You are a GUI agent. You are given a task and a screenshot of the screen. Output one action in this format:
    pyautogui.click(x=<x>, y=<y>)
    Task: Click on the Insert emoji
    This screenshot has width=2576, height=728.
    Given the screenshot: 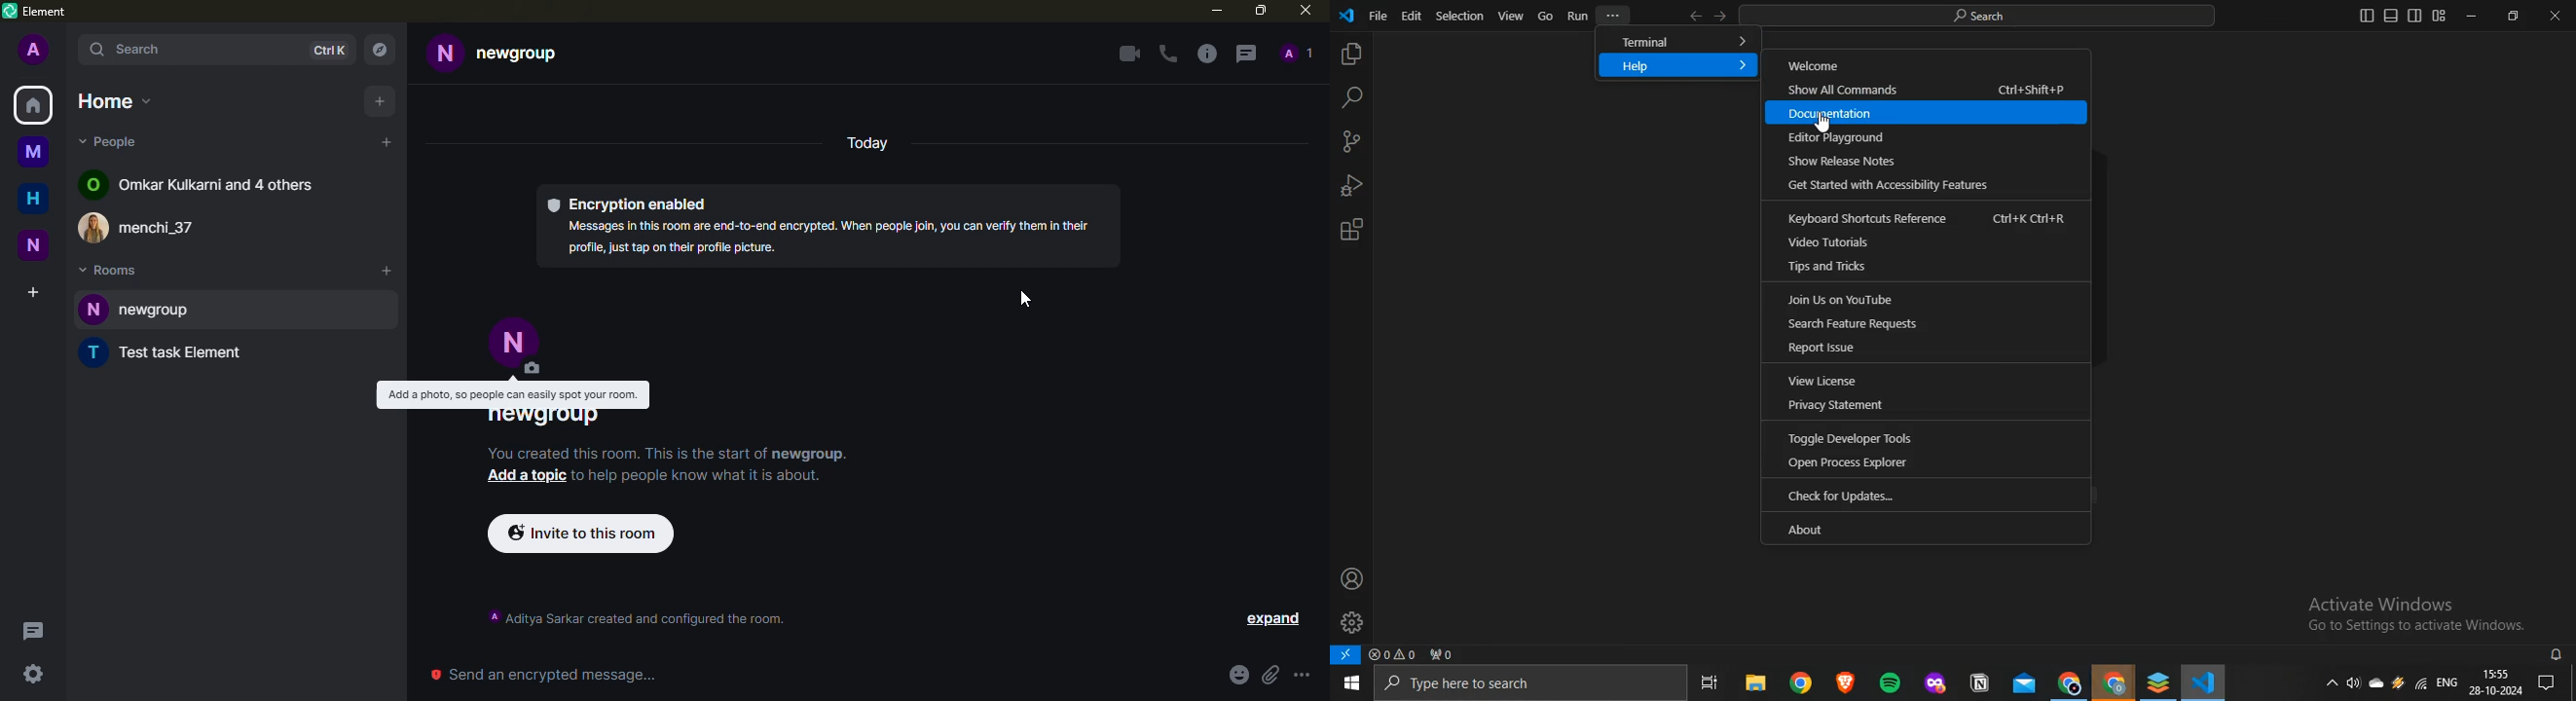 What is the action you would take?
    pyautogui.click(x=1239, y=675)
    